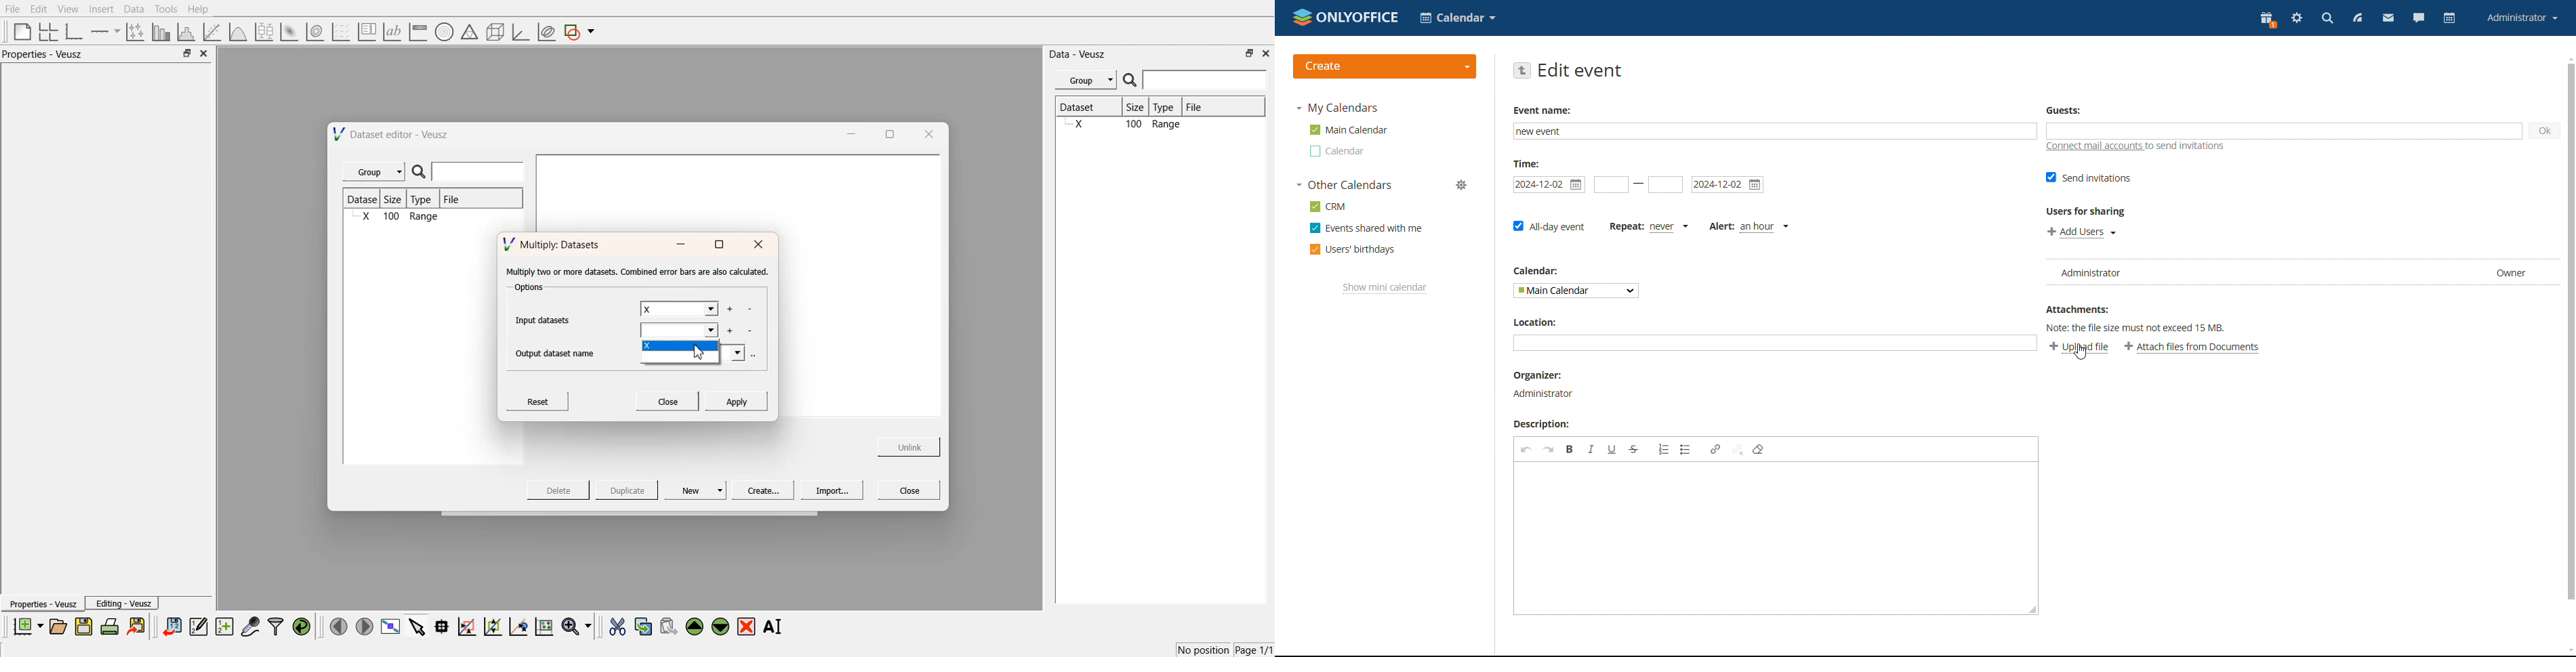 The image size is (2576, 672). What do you see at coordinates (2571, 333) in the screenshot?
I see `scrollbar` at bounding box center [2571, 333].